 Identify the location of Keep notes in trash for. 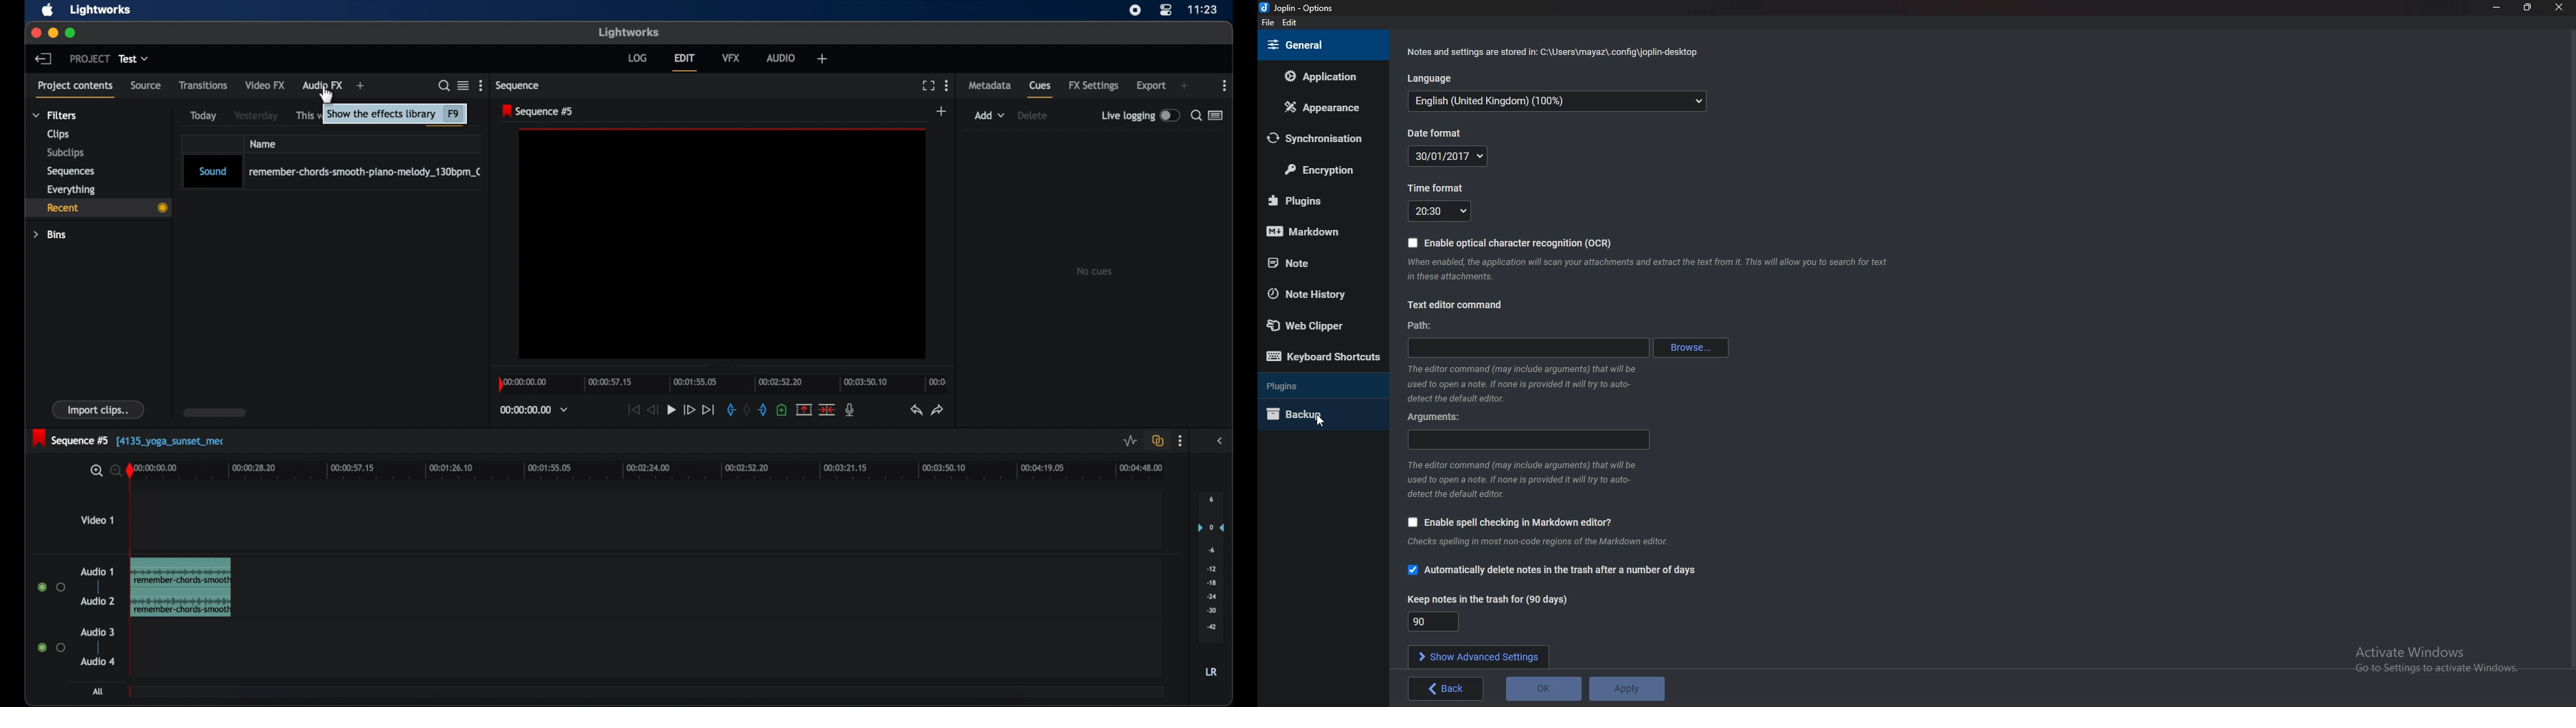
(1492, 599).